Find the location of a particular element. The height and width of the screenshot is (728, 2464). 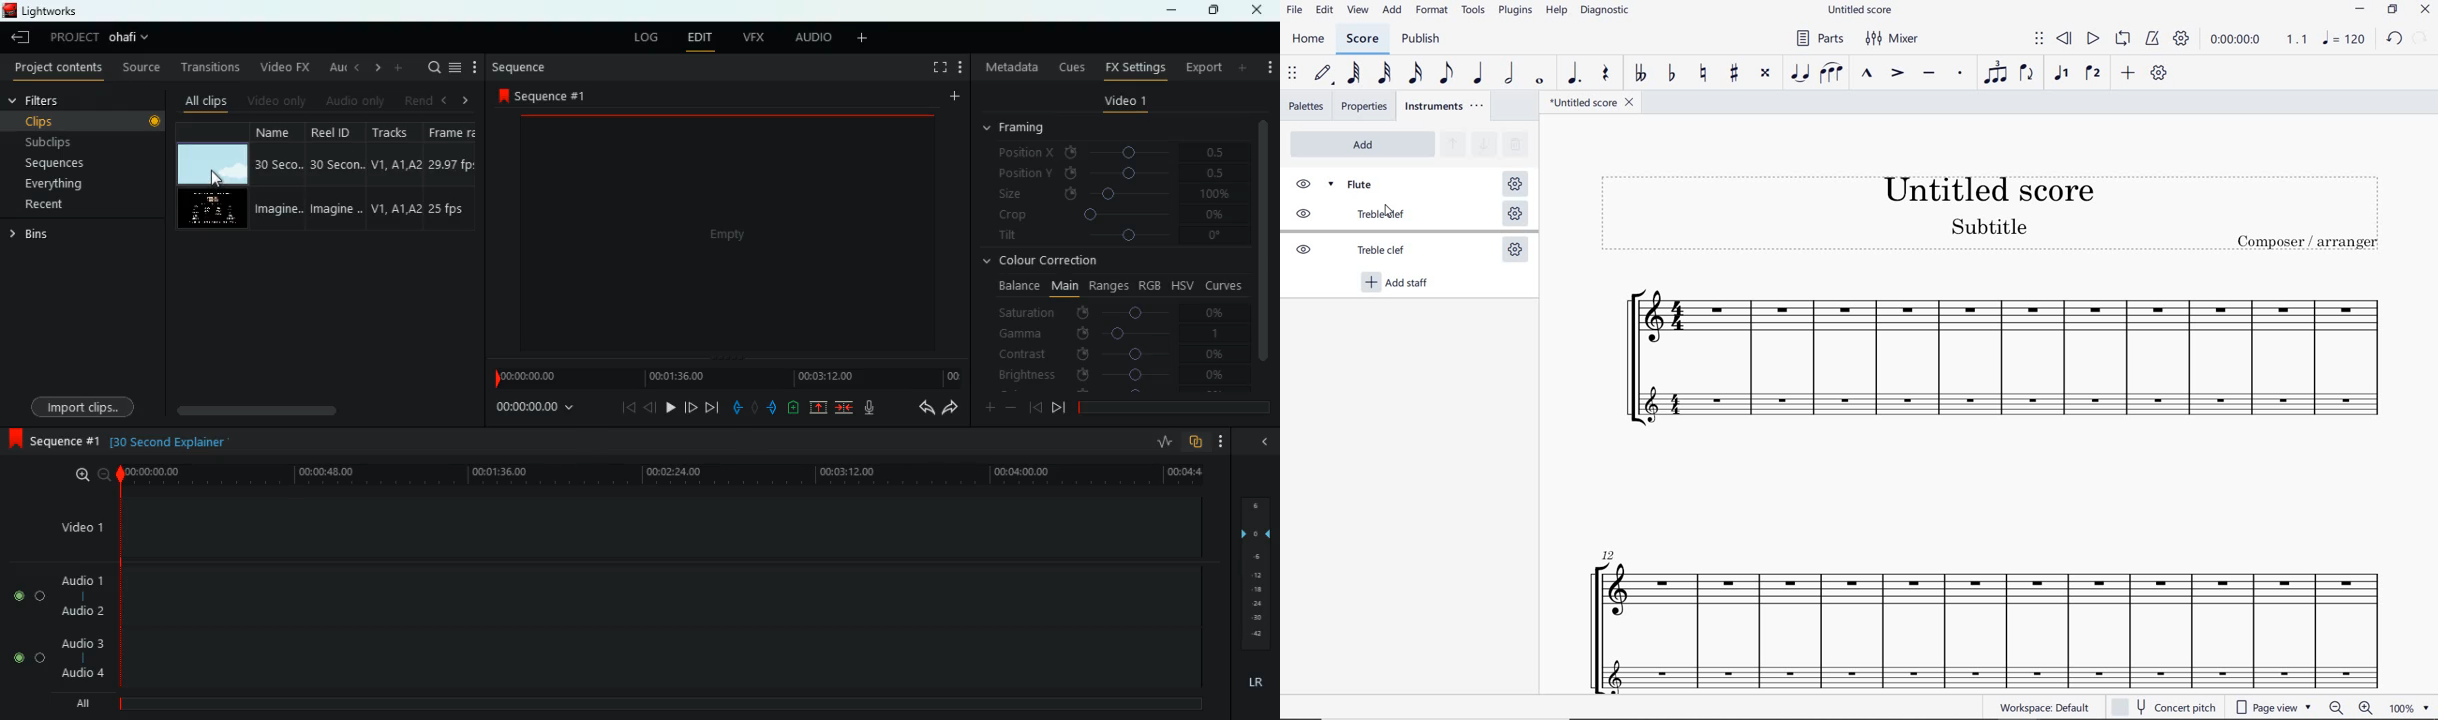

INSTRUMENTS is located at coordinates (1446, 107).